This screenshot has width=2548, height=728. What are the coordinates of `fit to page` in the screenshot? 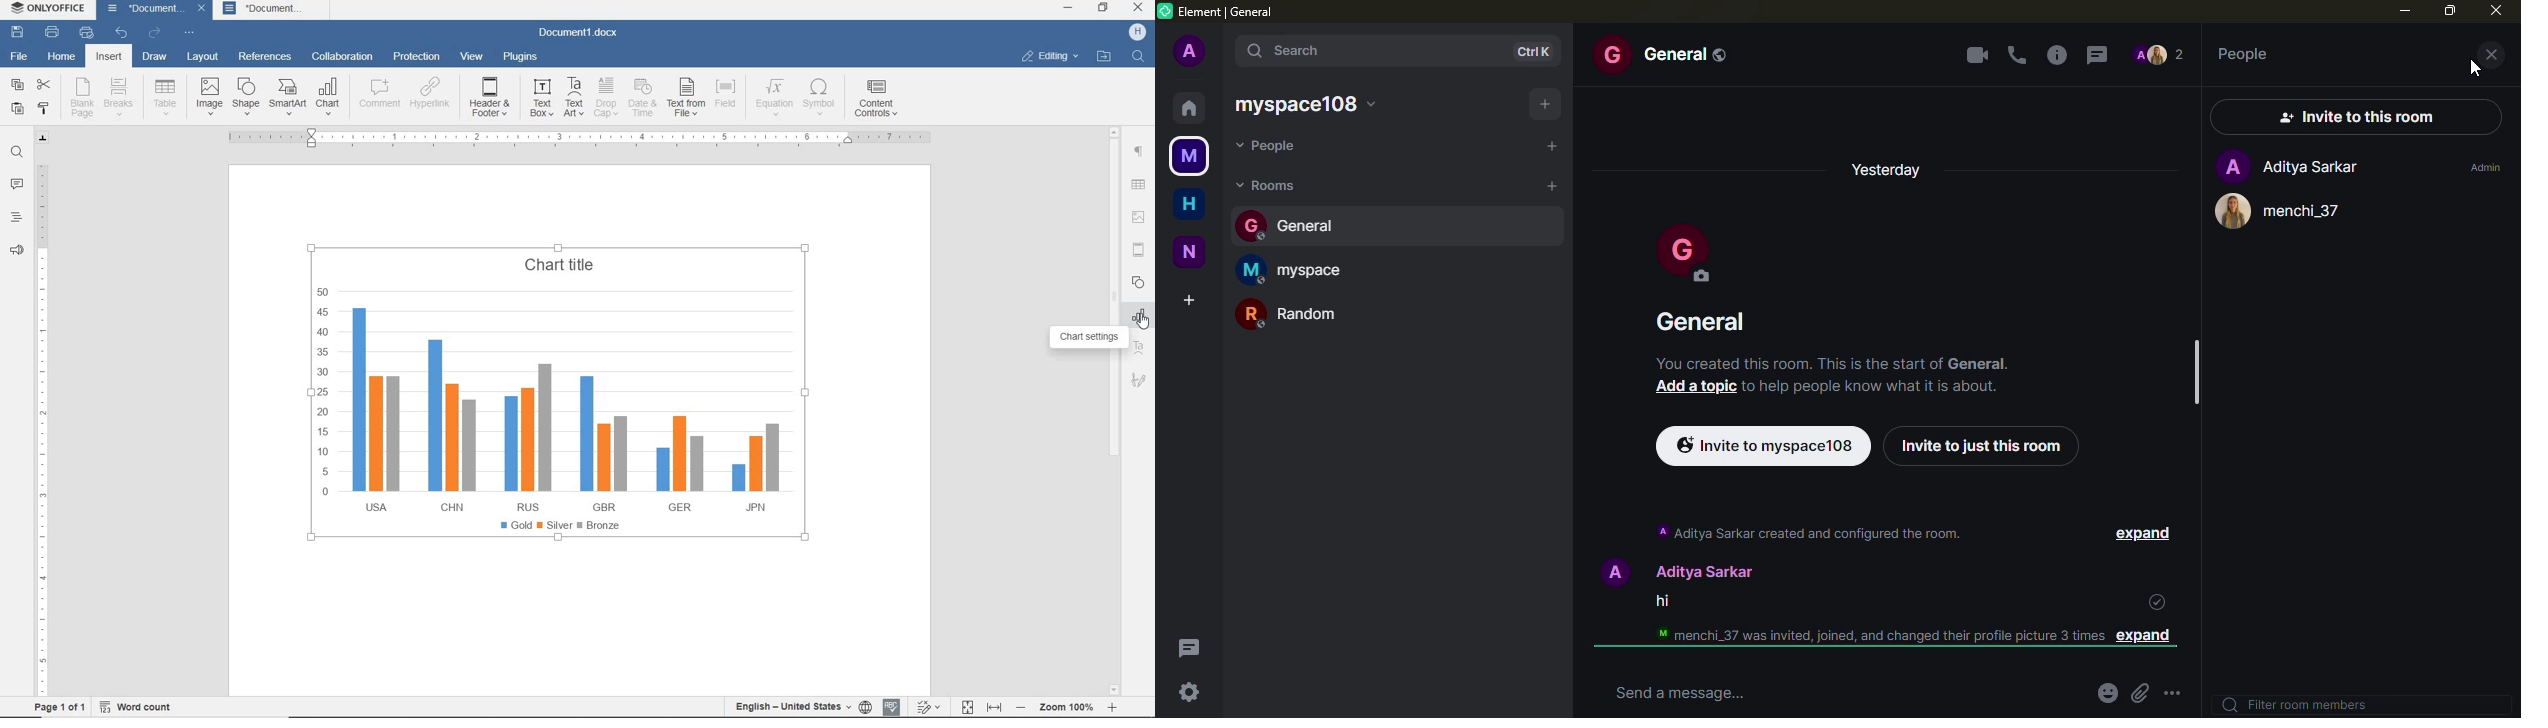 It's located at (966, 706).